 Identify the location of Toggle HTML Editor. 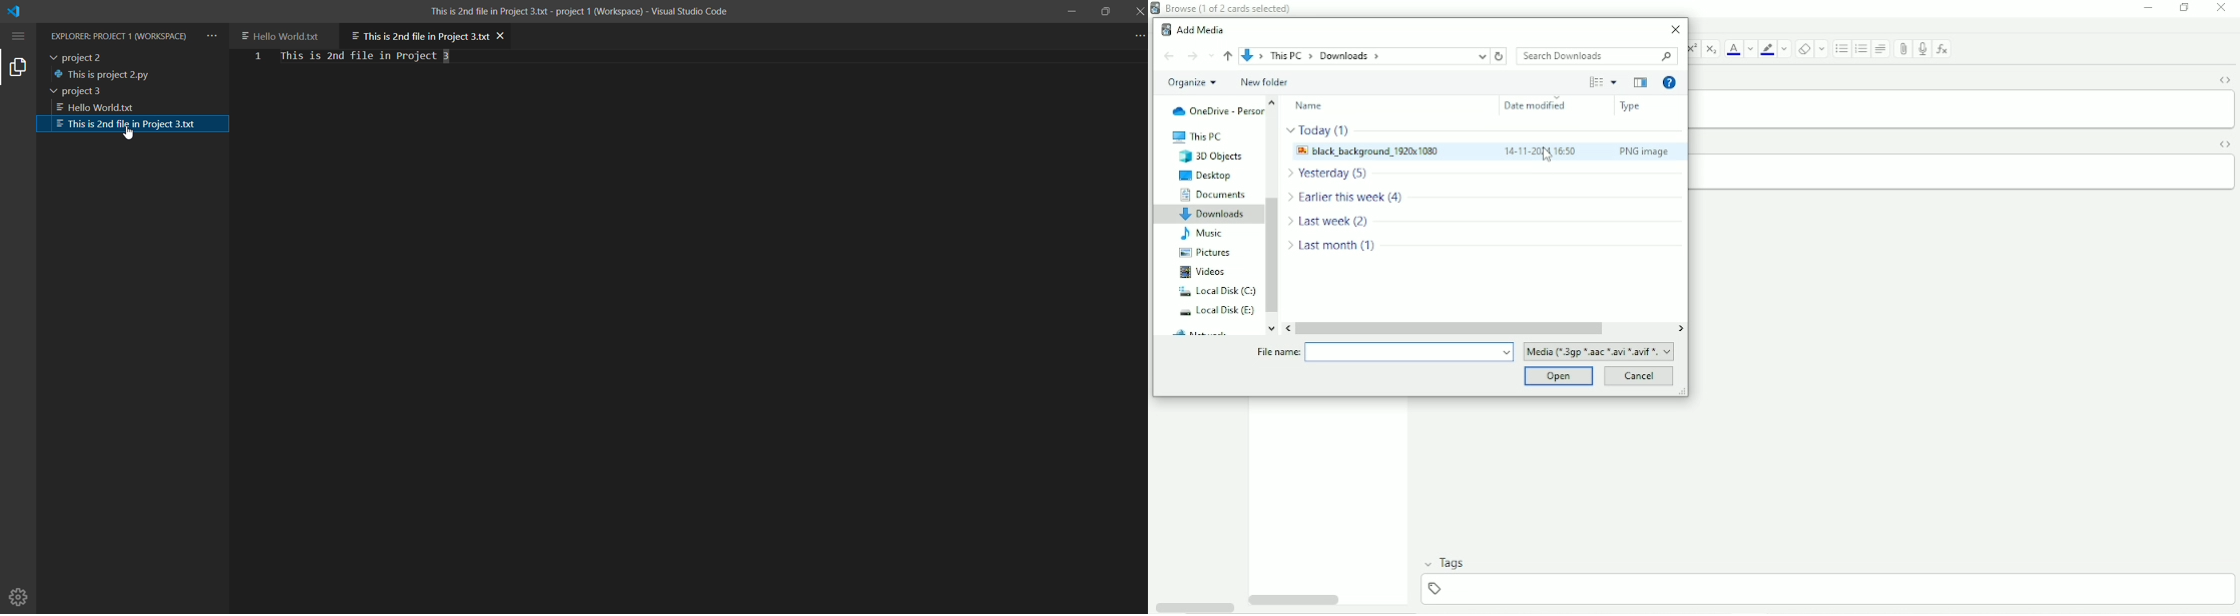
(1196, 607).